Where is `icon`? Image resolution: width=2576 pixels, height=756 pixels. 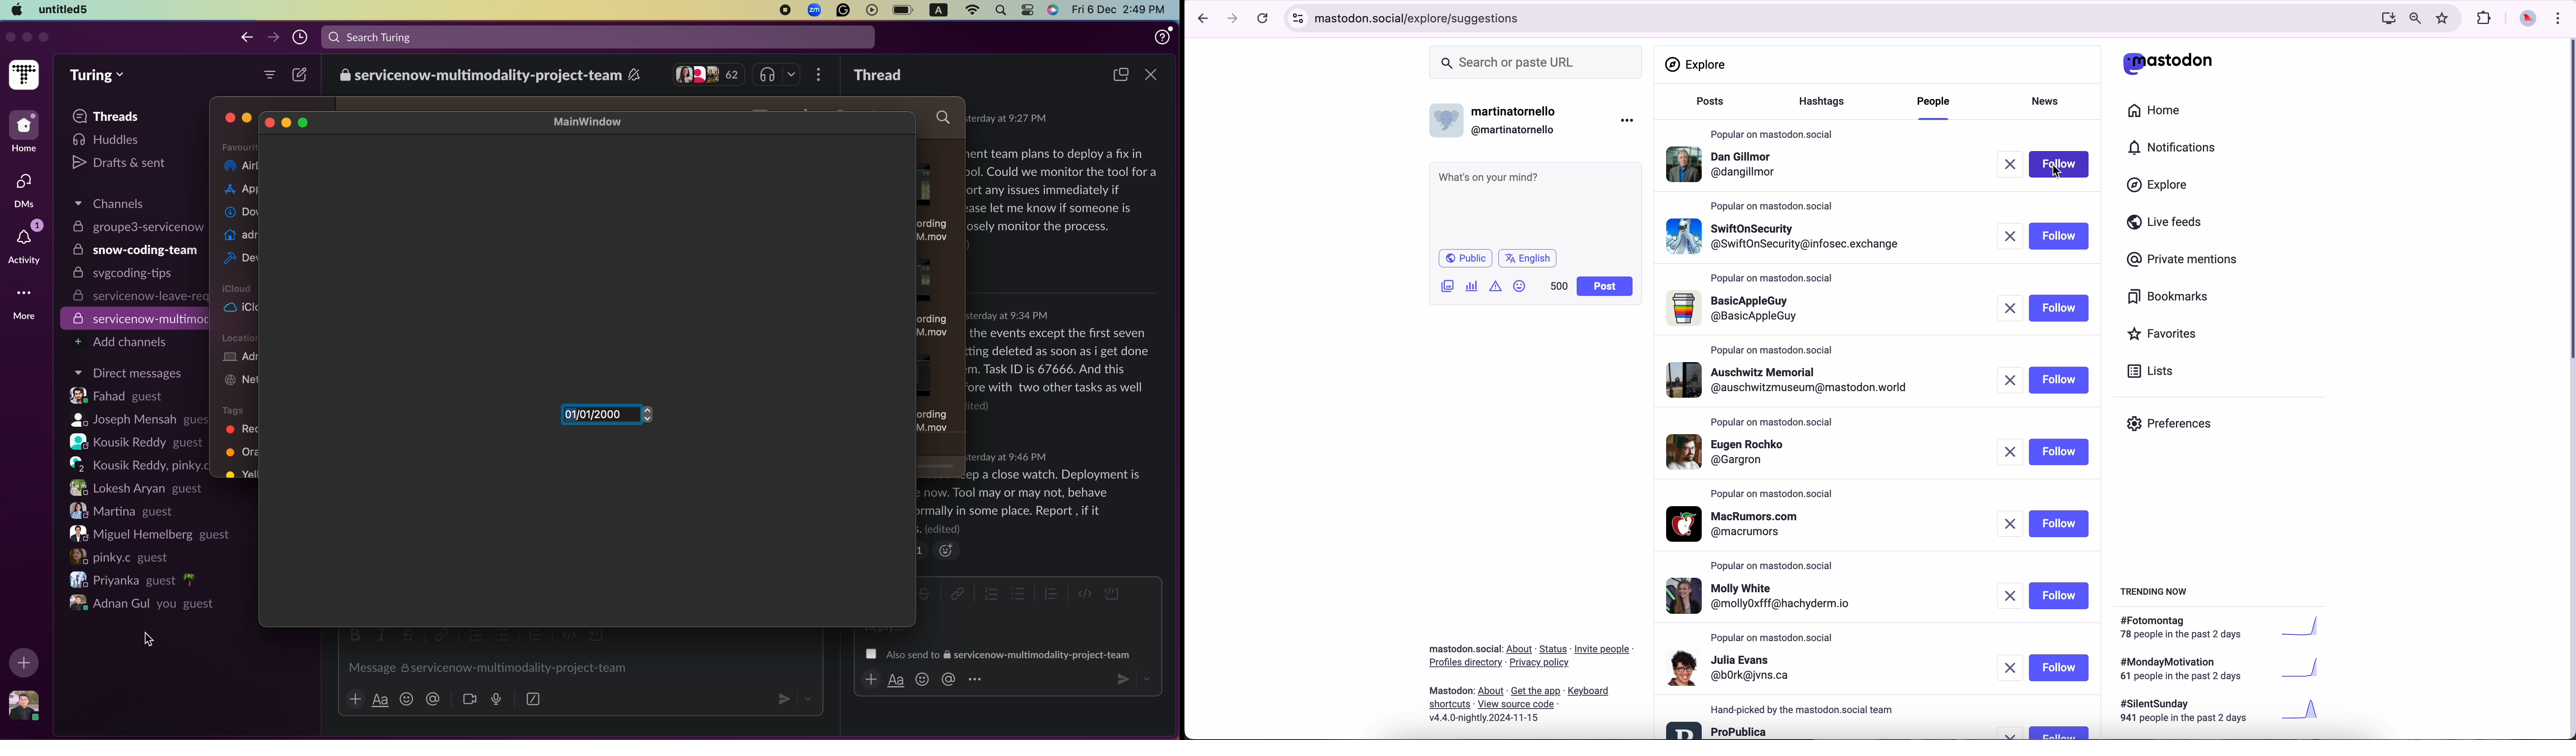 icon is located at coordinates (1497, 286).